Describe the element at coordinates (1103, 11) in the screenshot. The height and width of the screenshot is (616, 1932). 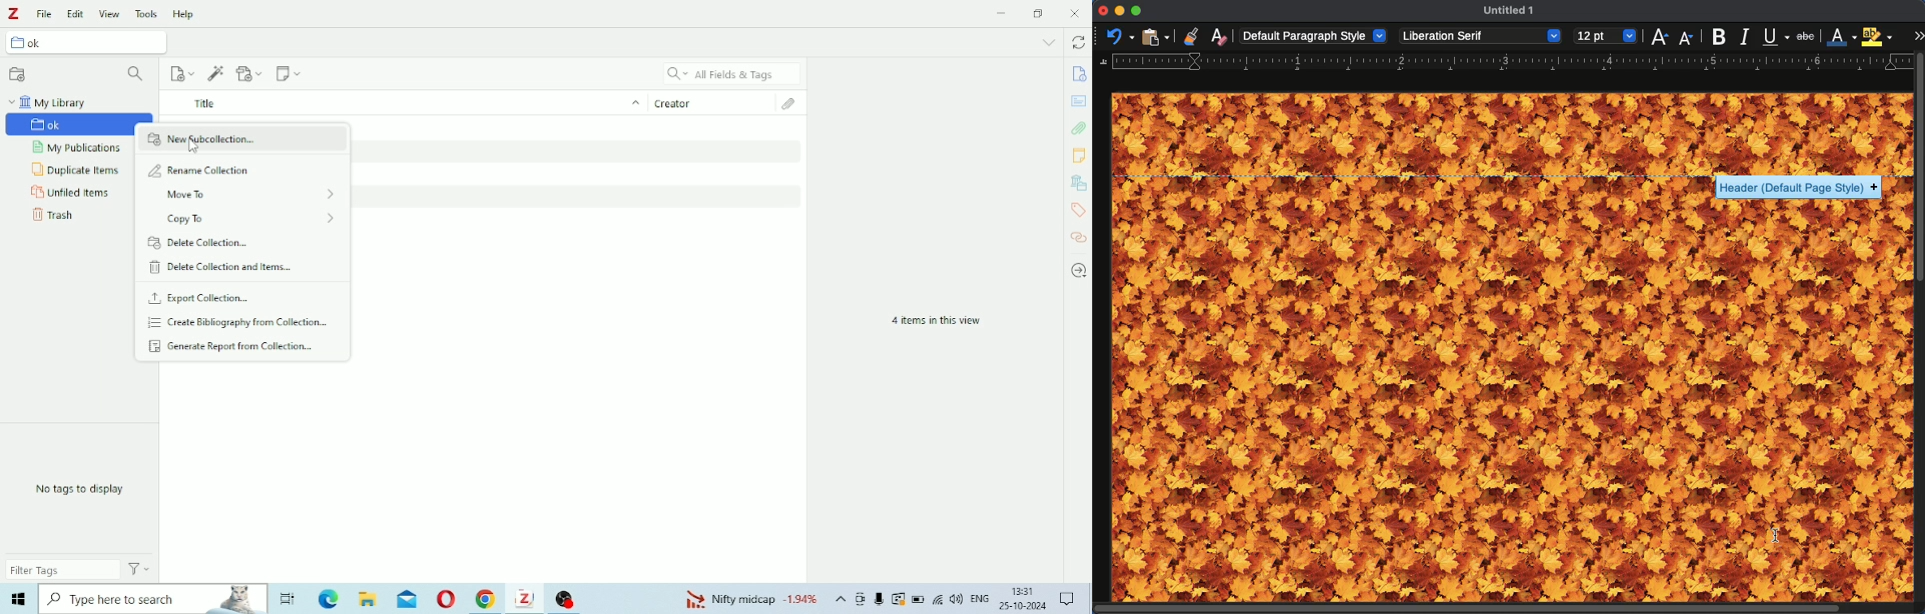
I see `close` at that location.